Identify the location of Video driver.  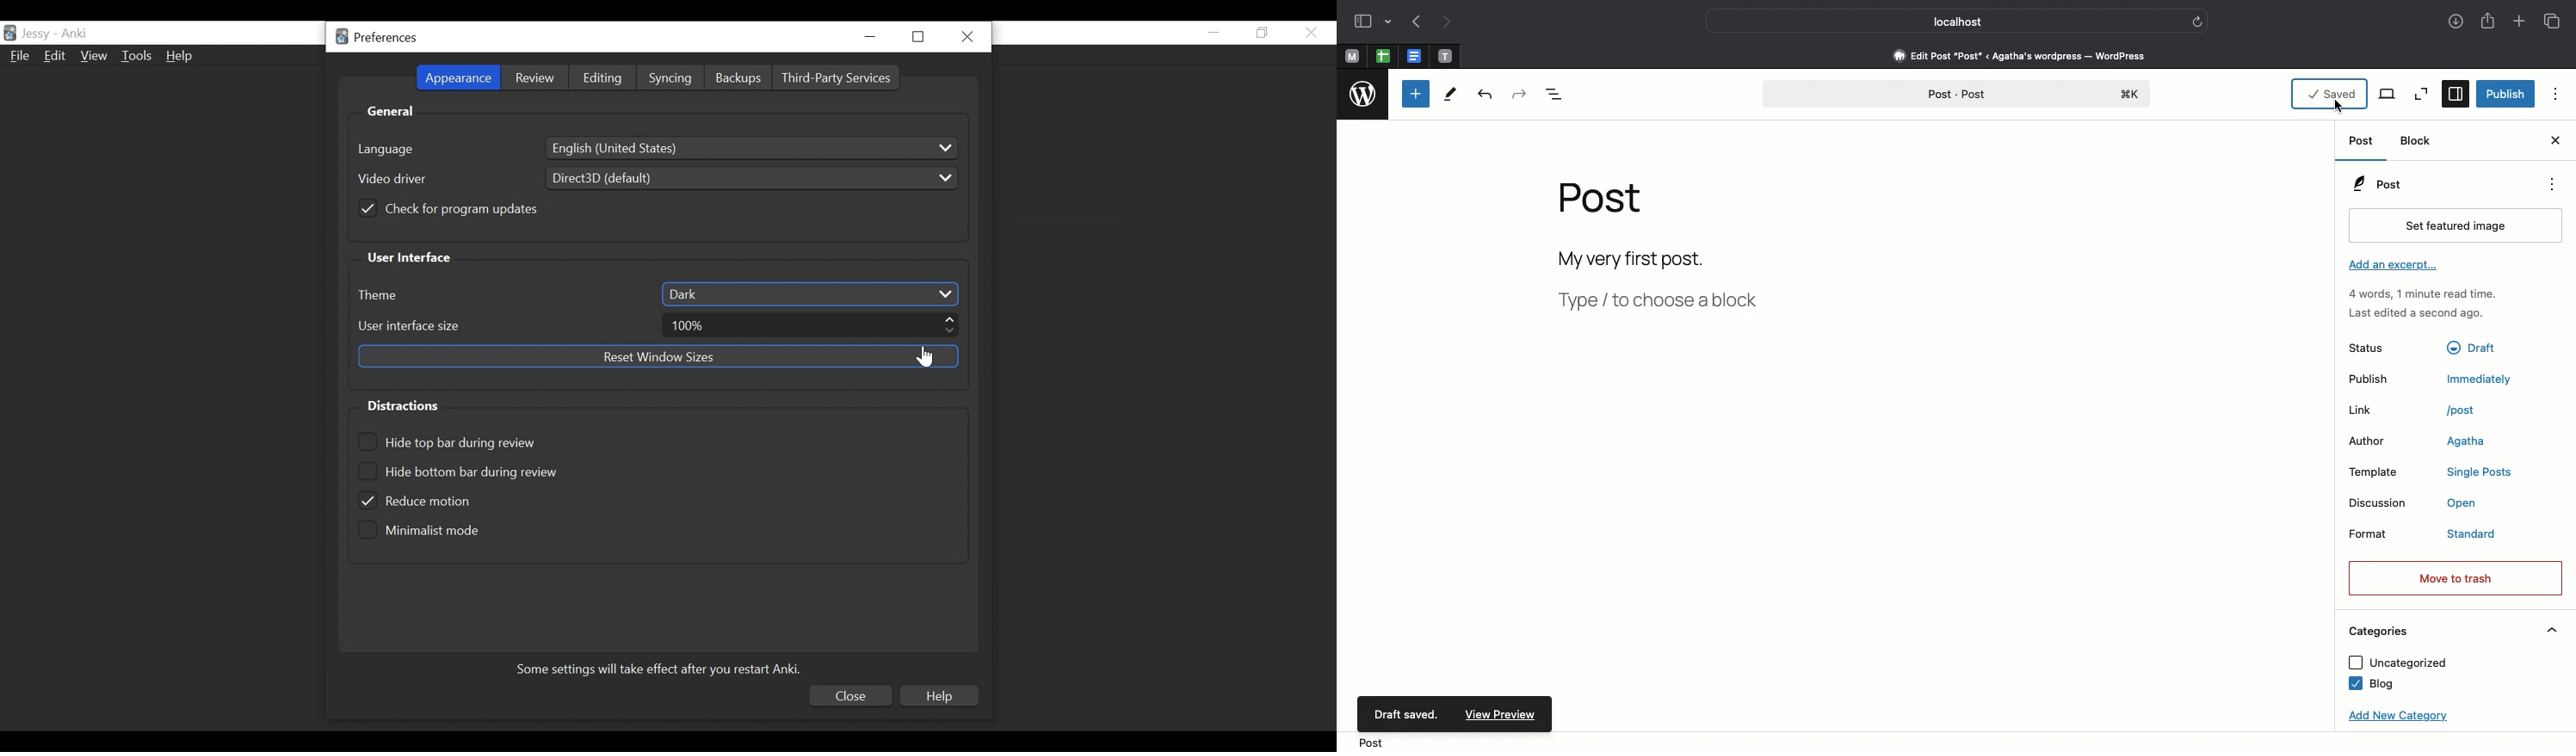
(391, 180).